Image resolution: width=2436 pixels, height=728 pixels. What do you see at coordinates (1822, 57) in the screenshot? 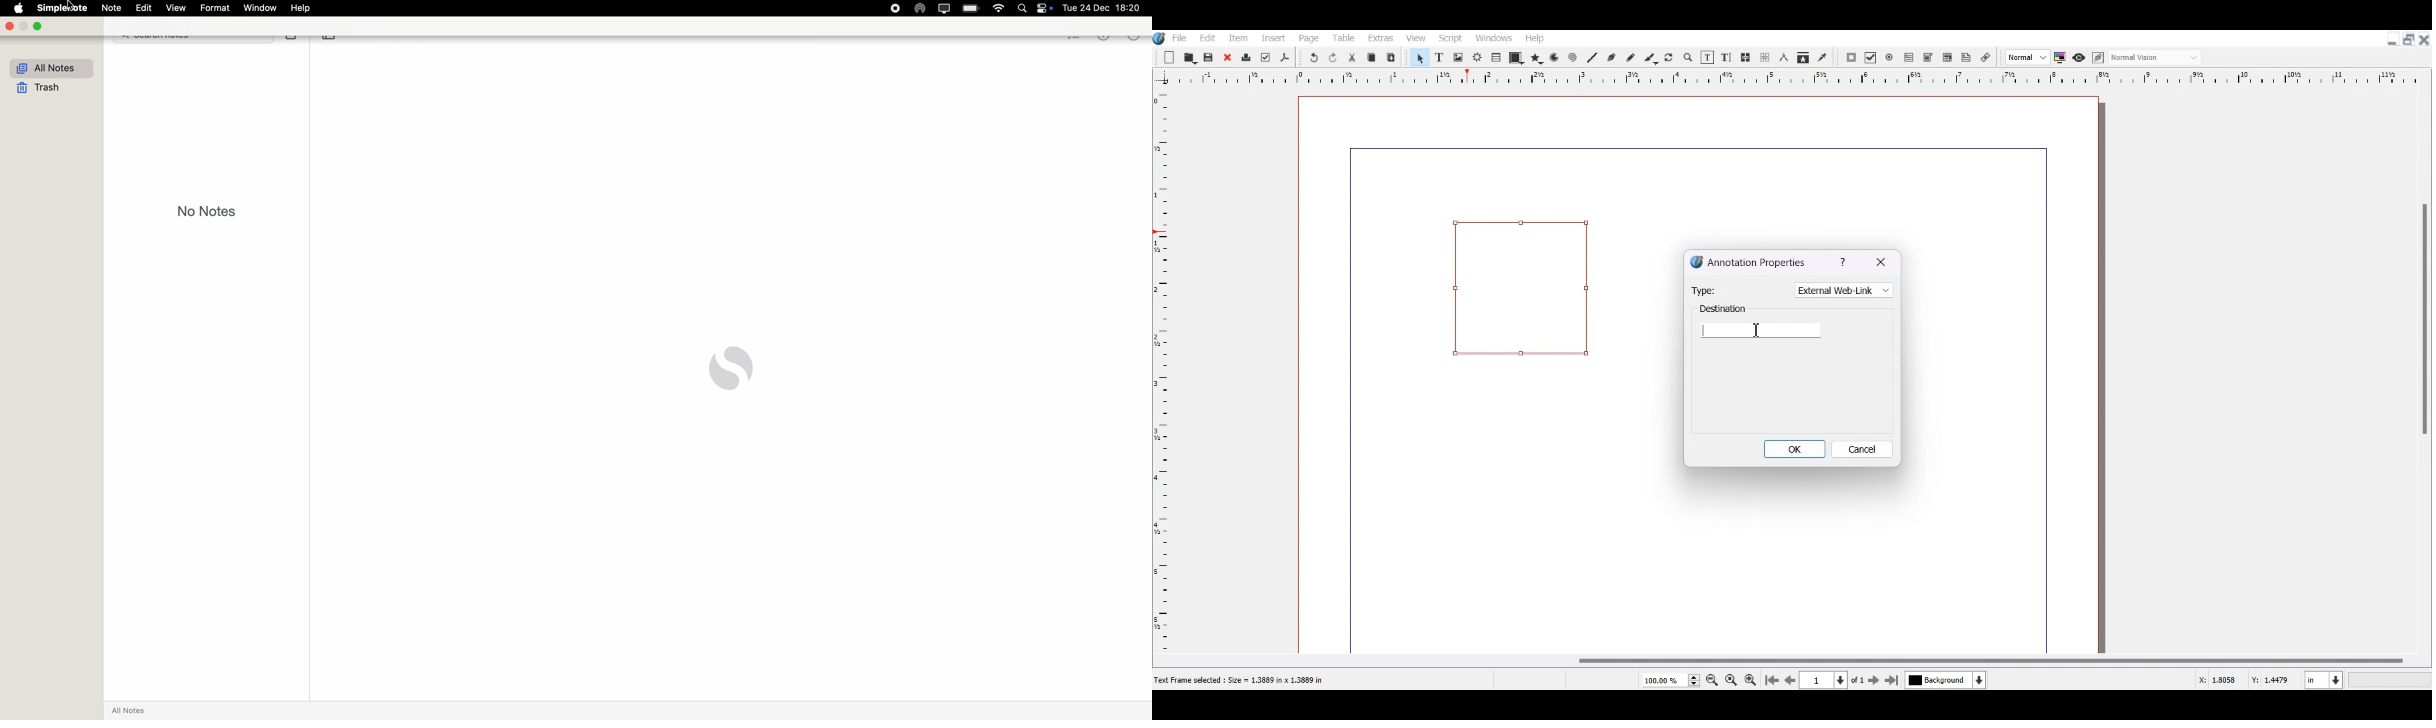
I see `Eye dropper` at bounding box center [1822, 57].